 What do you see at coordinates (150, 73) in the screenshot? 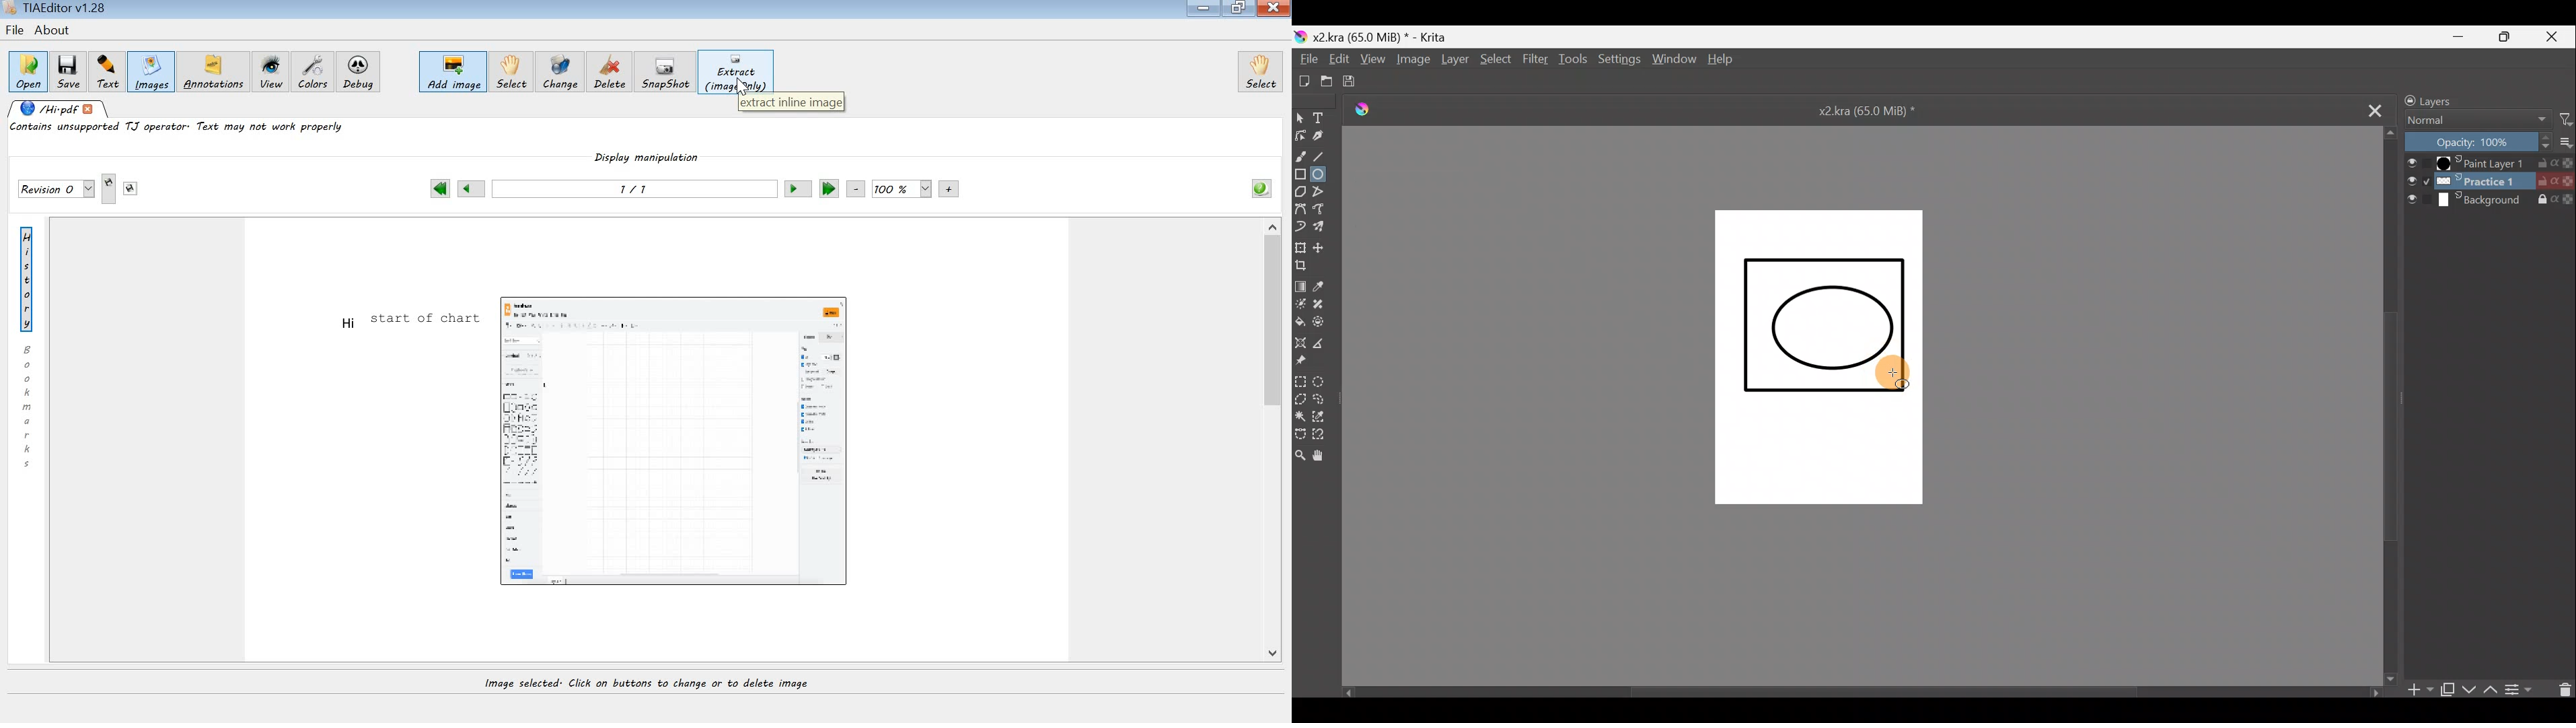
I see `images` at bounding box center [150, 73].